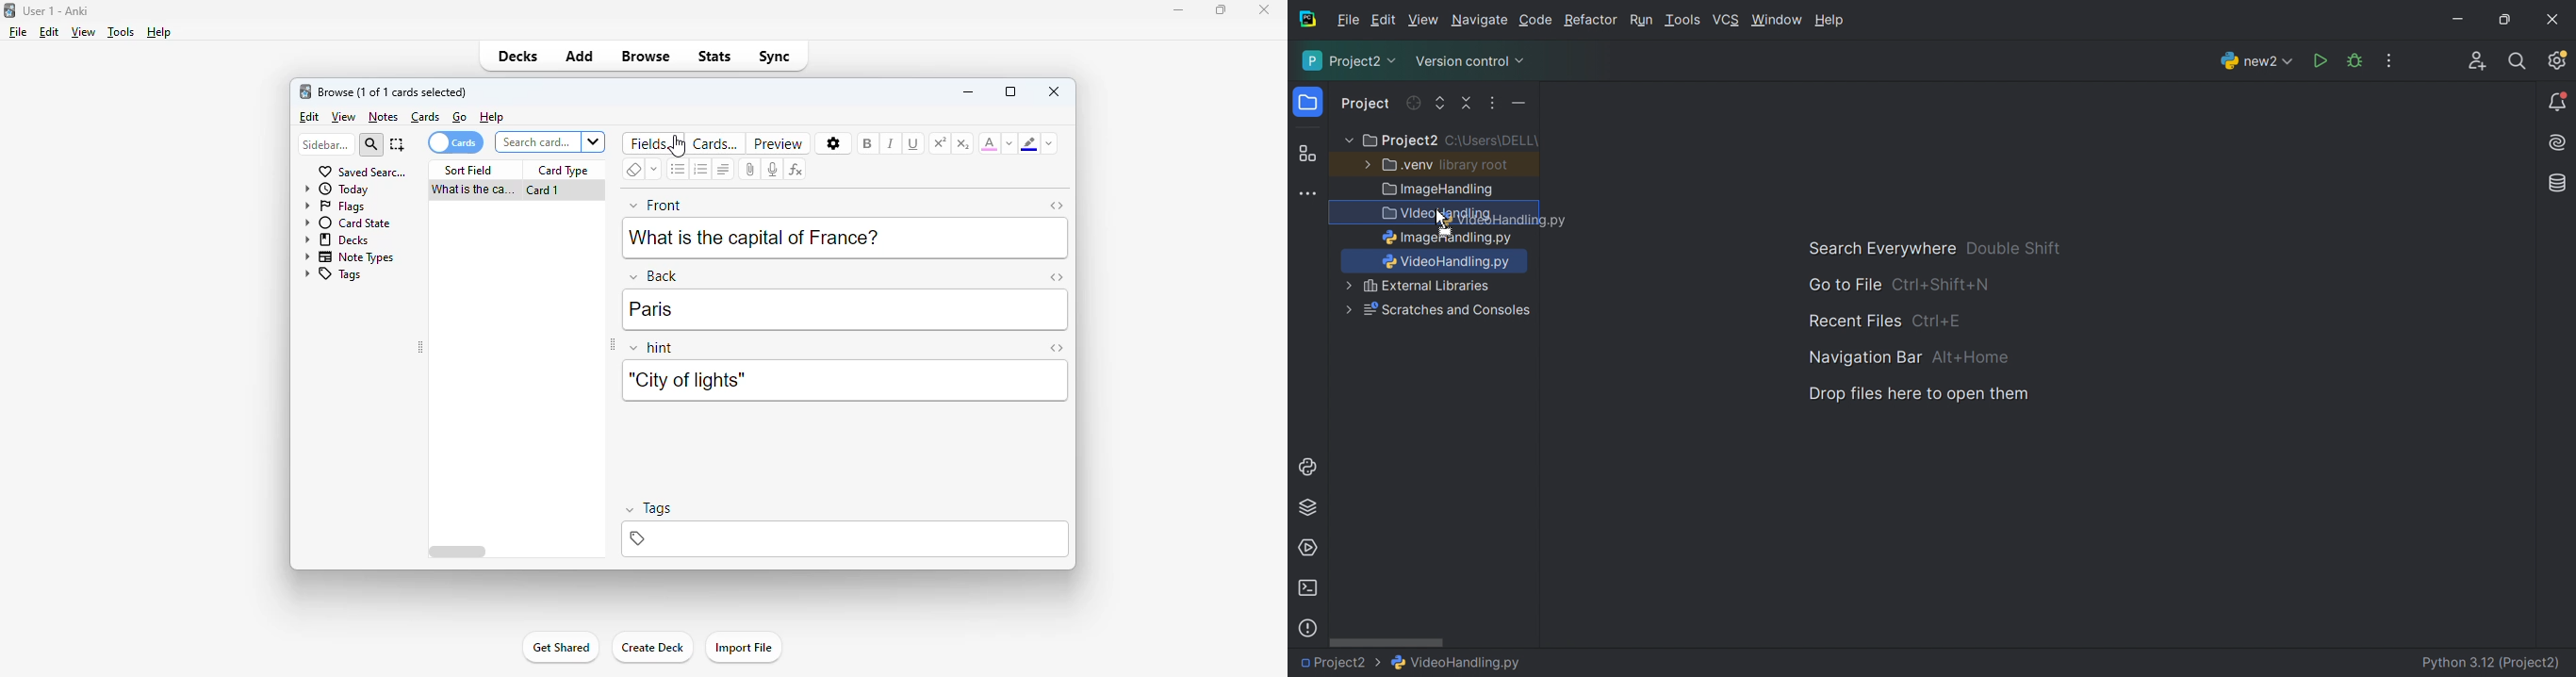 This screenshot has height=700, width=2576. Describe the element at coordinates (347, 223) in the screenshot. I see `card state` at that location.